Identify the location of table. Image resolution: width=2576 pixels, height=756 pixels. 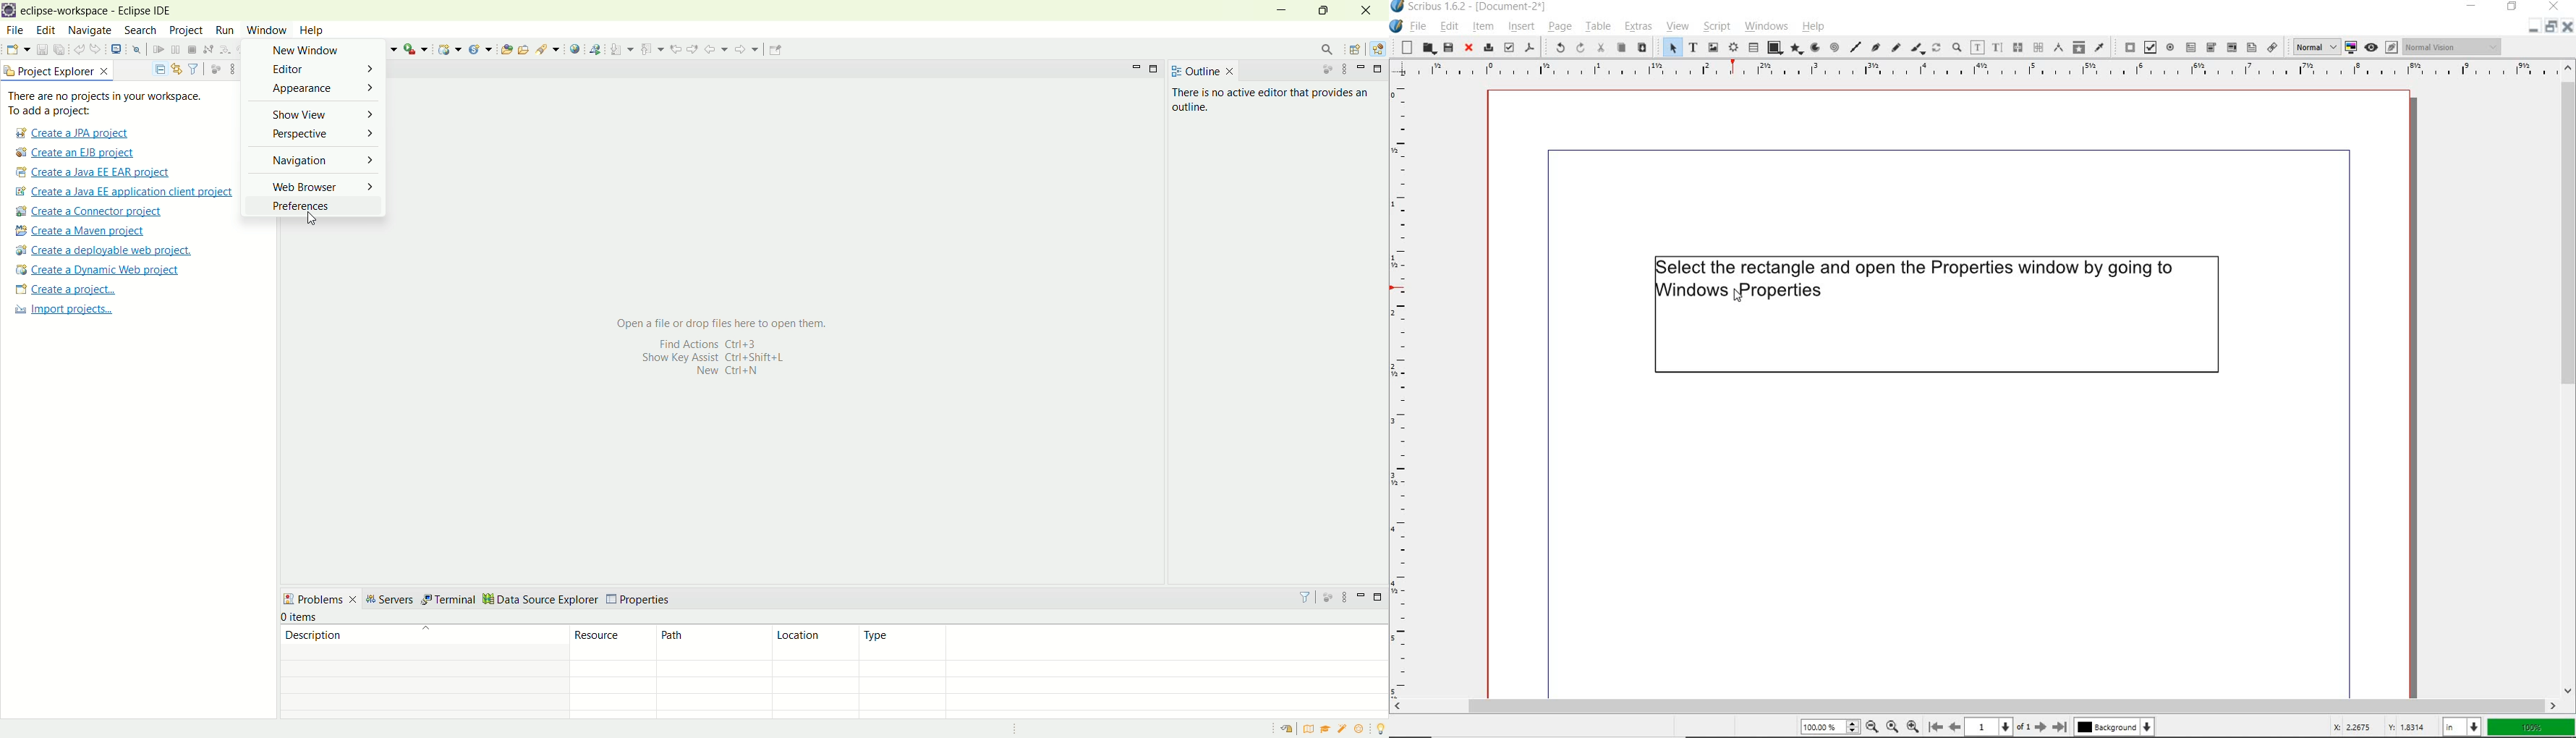
(1597, 27).